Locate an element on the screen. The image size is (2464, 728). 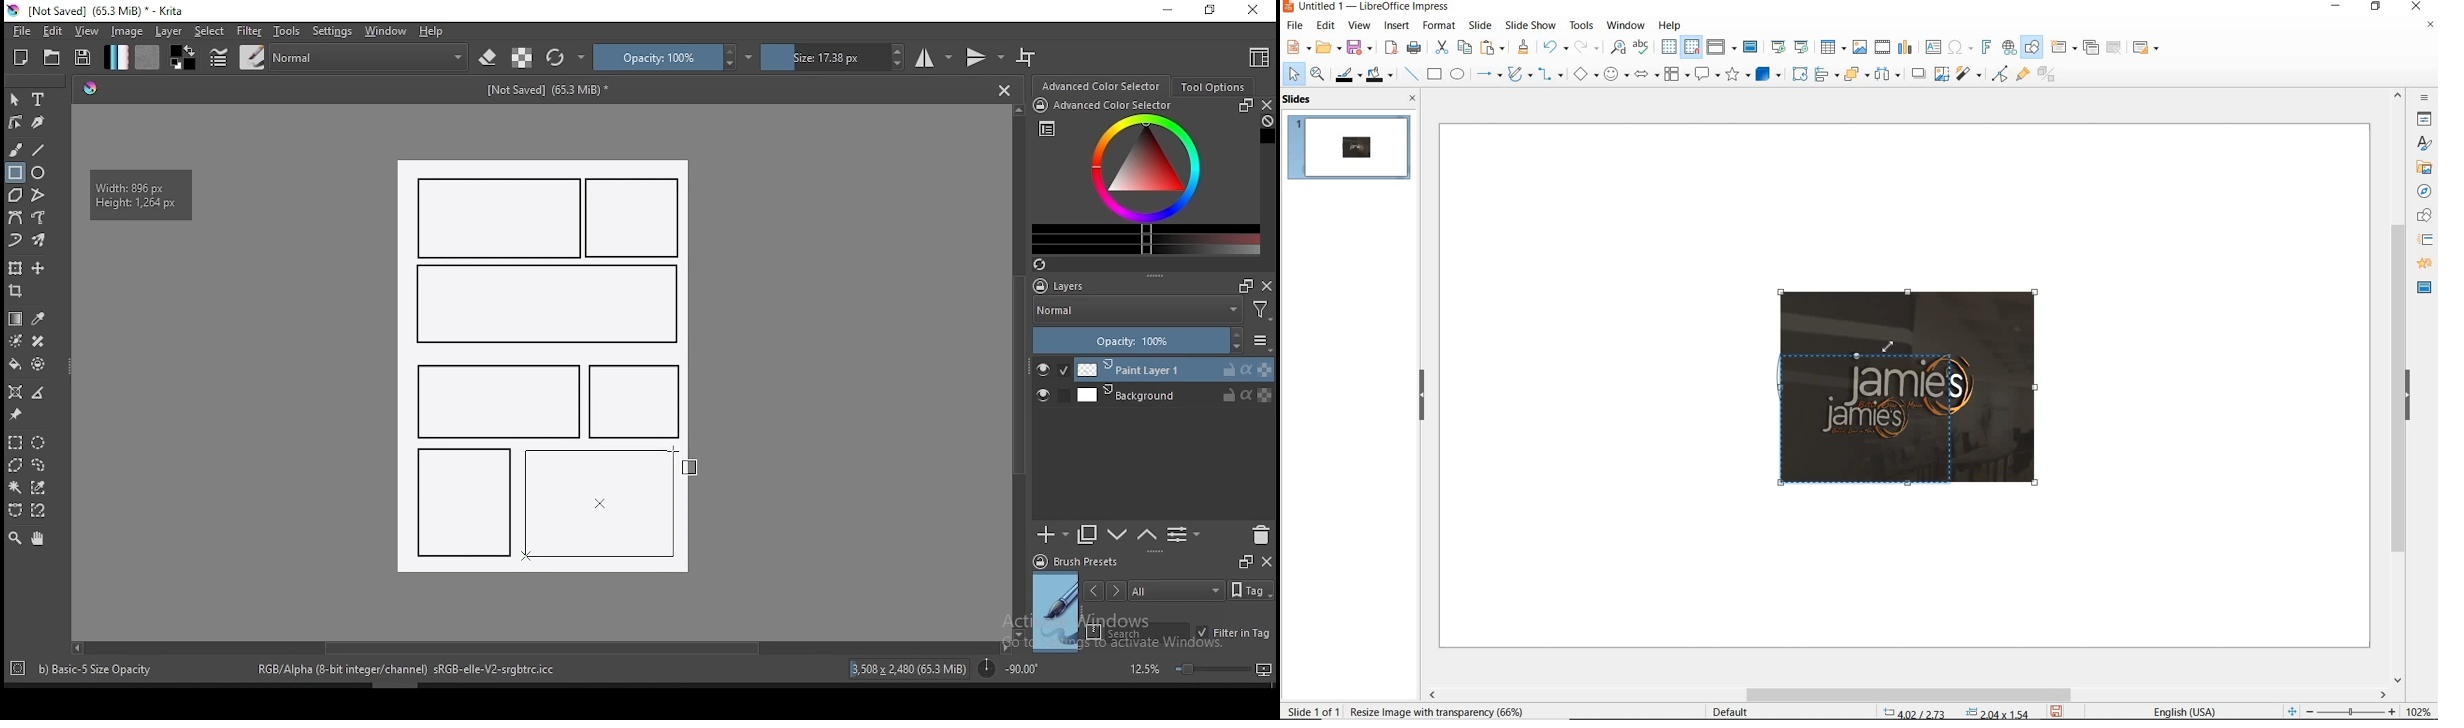
gradient fill is located at coordinates (116, 57).